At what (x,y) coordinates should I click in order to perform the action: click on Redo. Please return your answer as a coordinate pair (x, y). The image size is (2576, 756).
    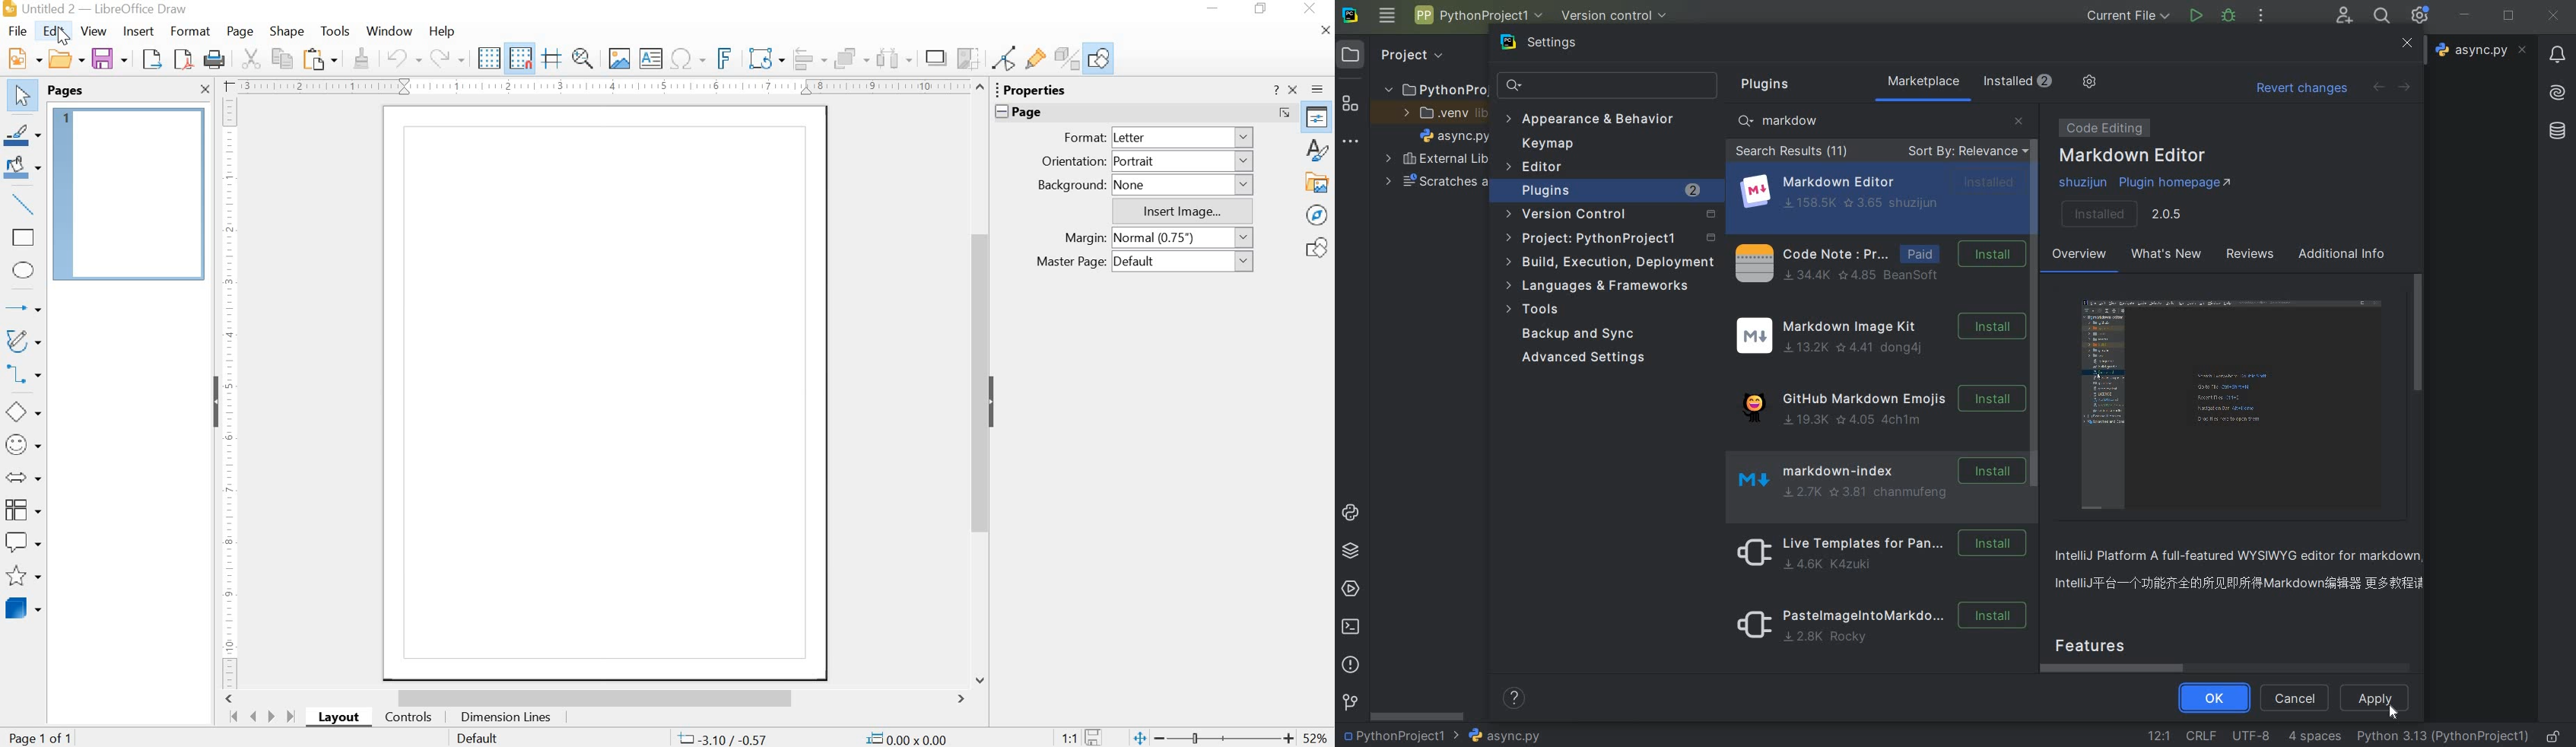
    Looking at the image, I should click on (446, 58).